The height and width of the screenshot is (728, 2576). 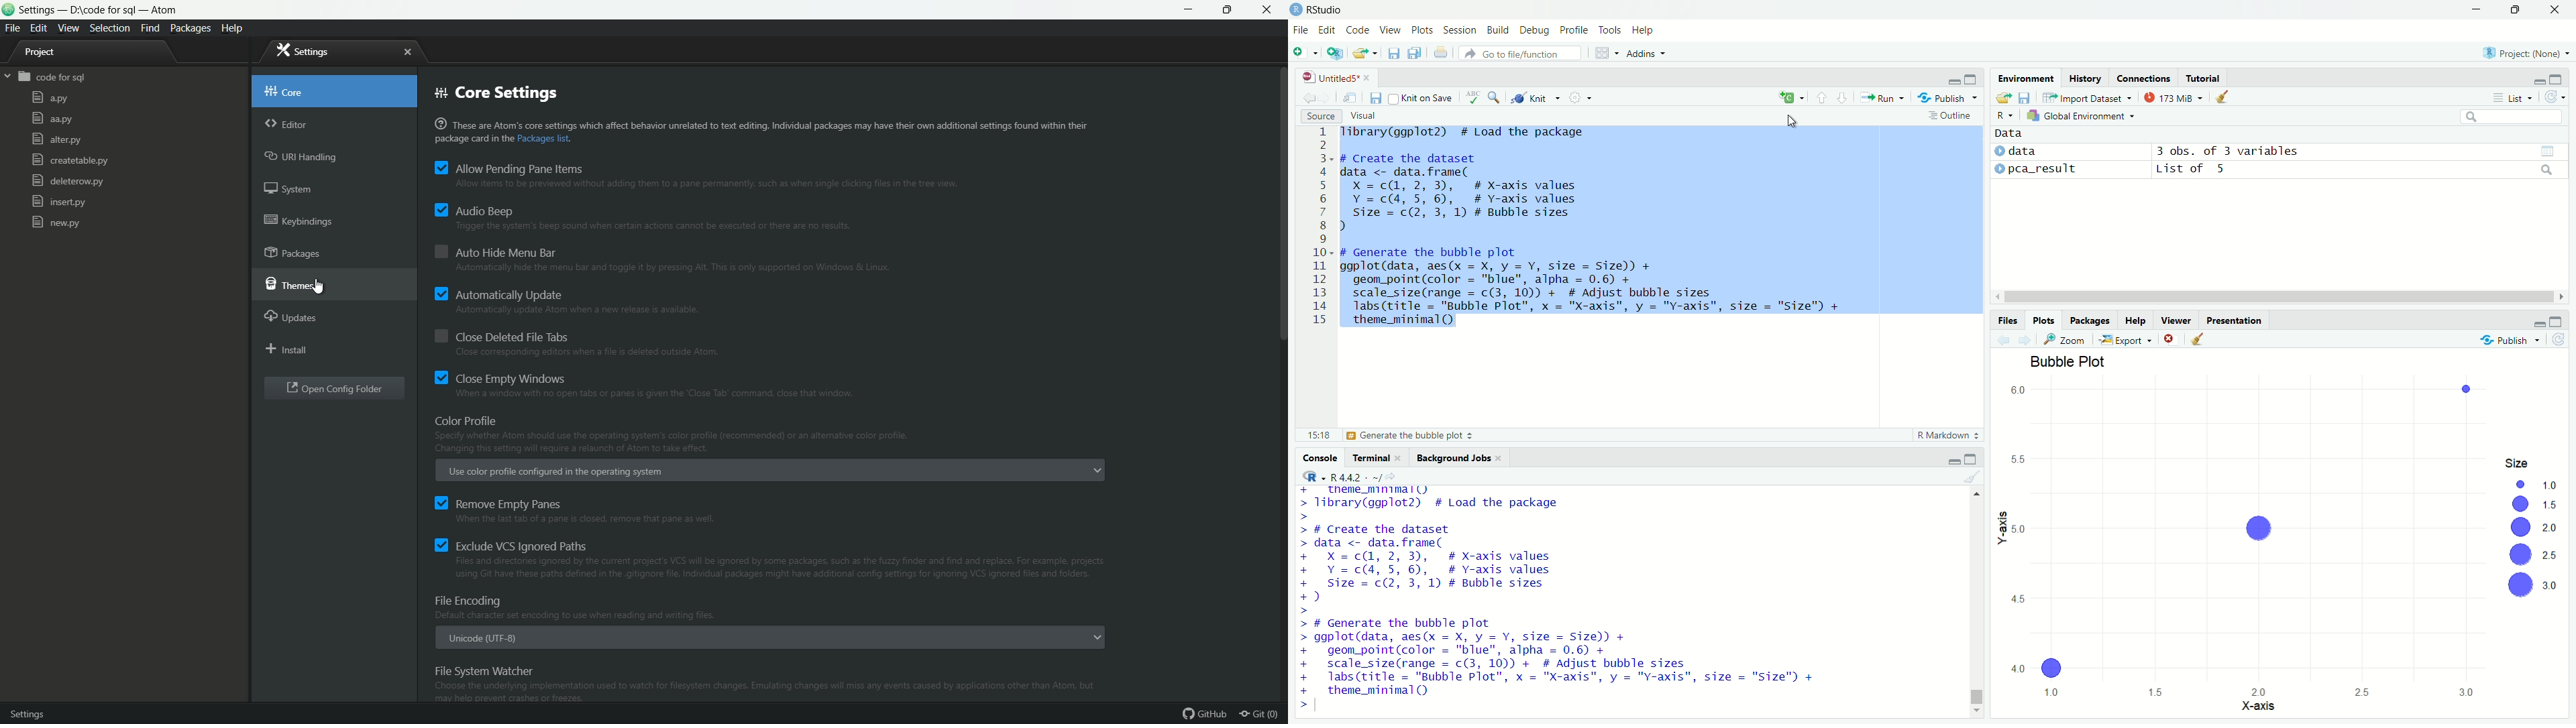 What do you see at coordinates (1843, 96) in the screenshot?
I see `go to next section` at bounding box center [1843, 96].